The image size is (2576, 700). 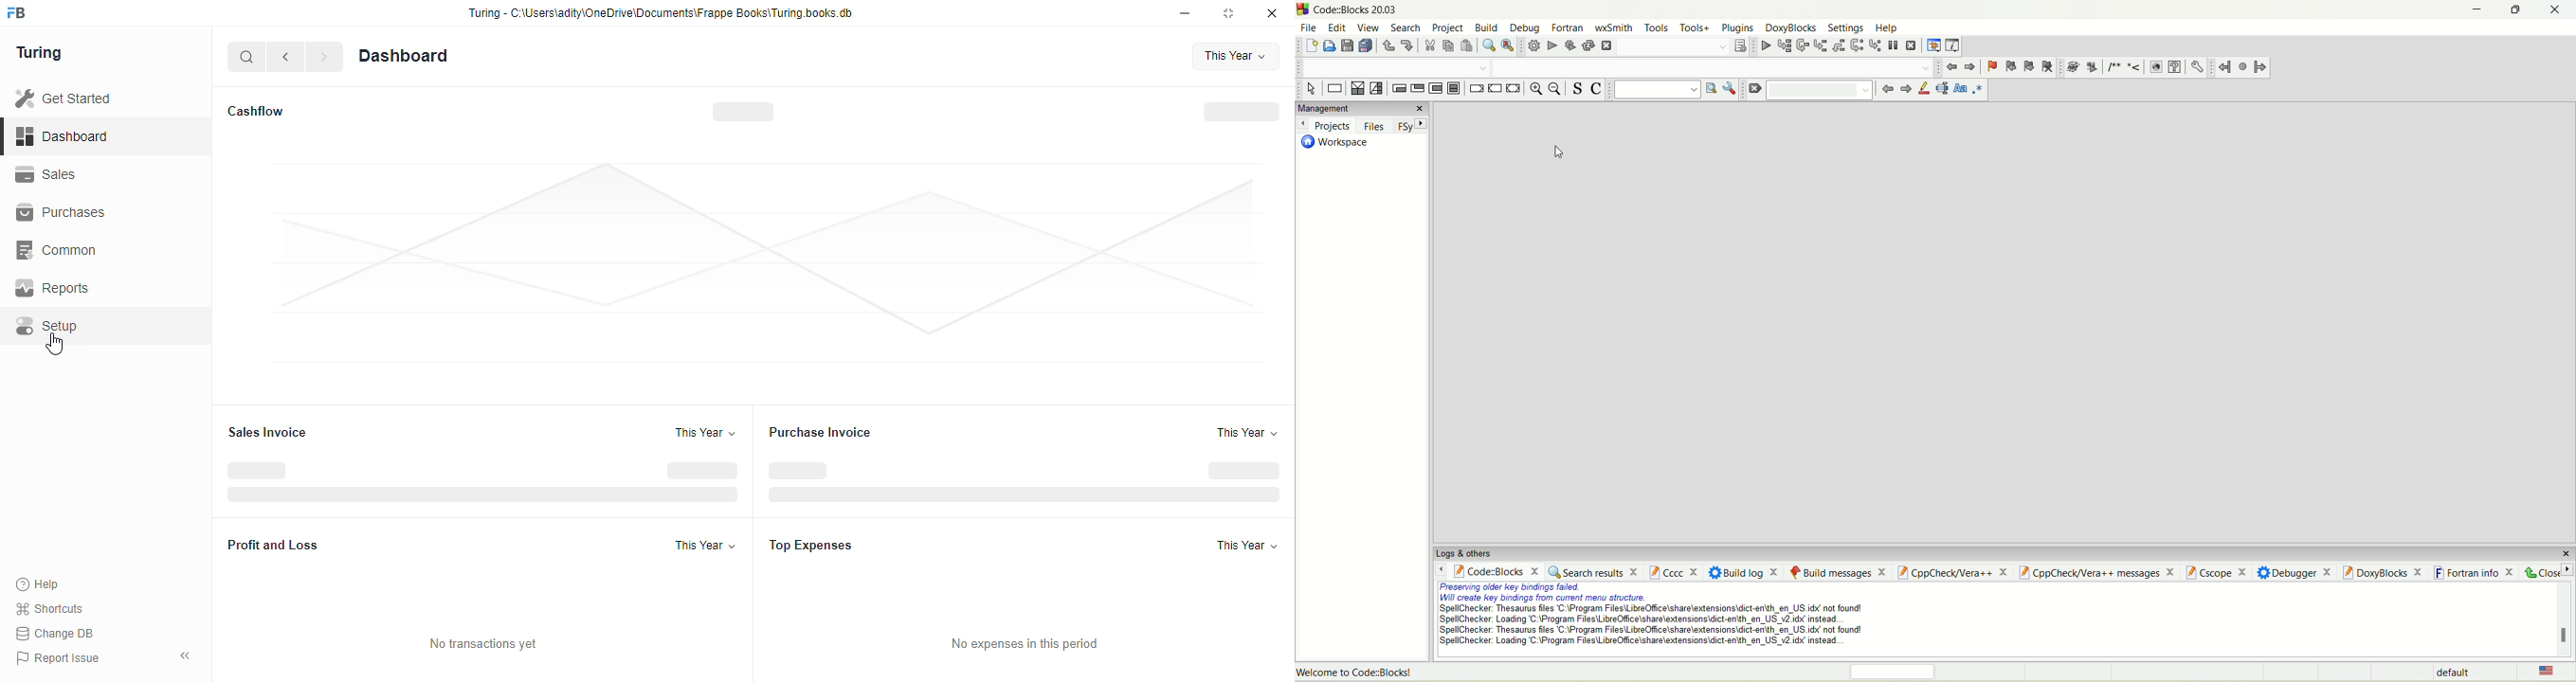 What do you see at coordinates (54, 608) in the screenshot?
I see `Shortcuts` at bounding box center [54, 608].